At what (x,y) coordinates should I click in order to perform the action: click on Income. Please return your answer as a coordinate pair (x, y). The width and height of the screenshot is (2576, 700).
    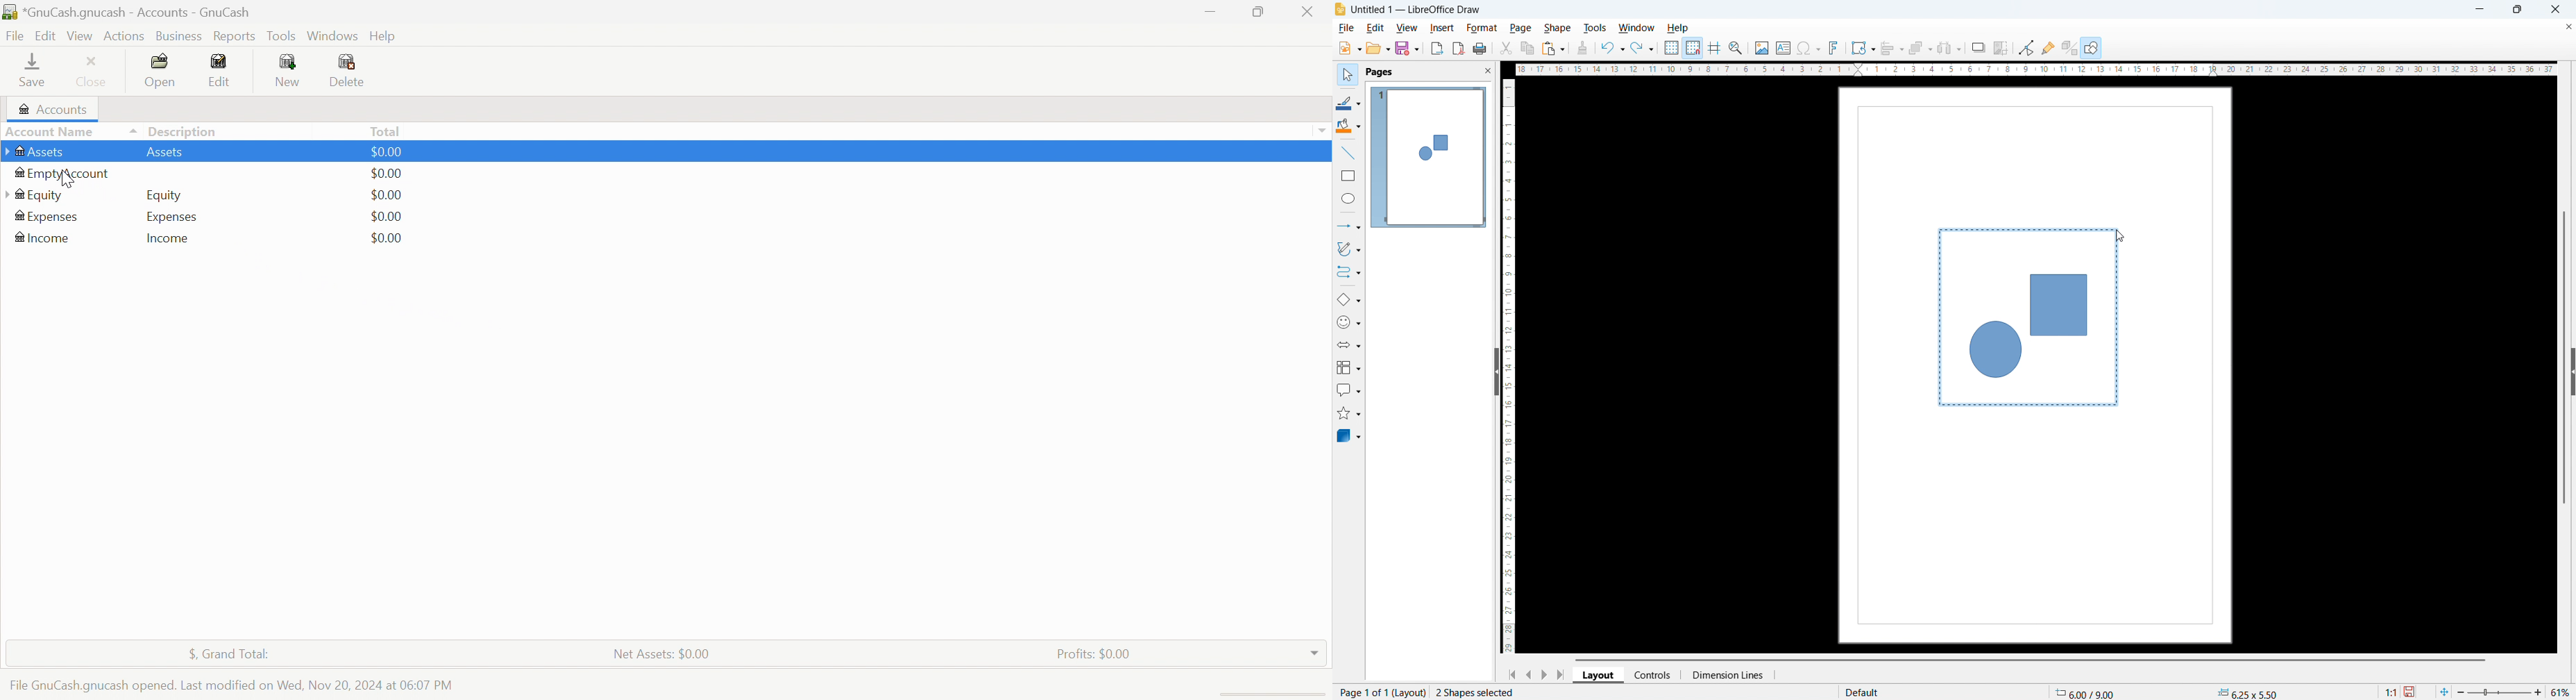
    Looking at the image, I should click on (166, 240).